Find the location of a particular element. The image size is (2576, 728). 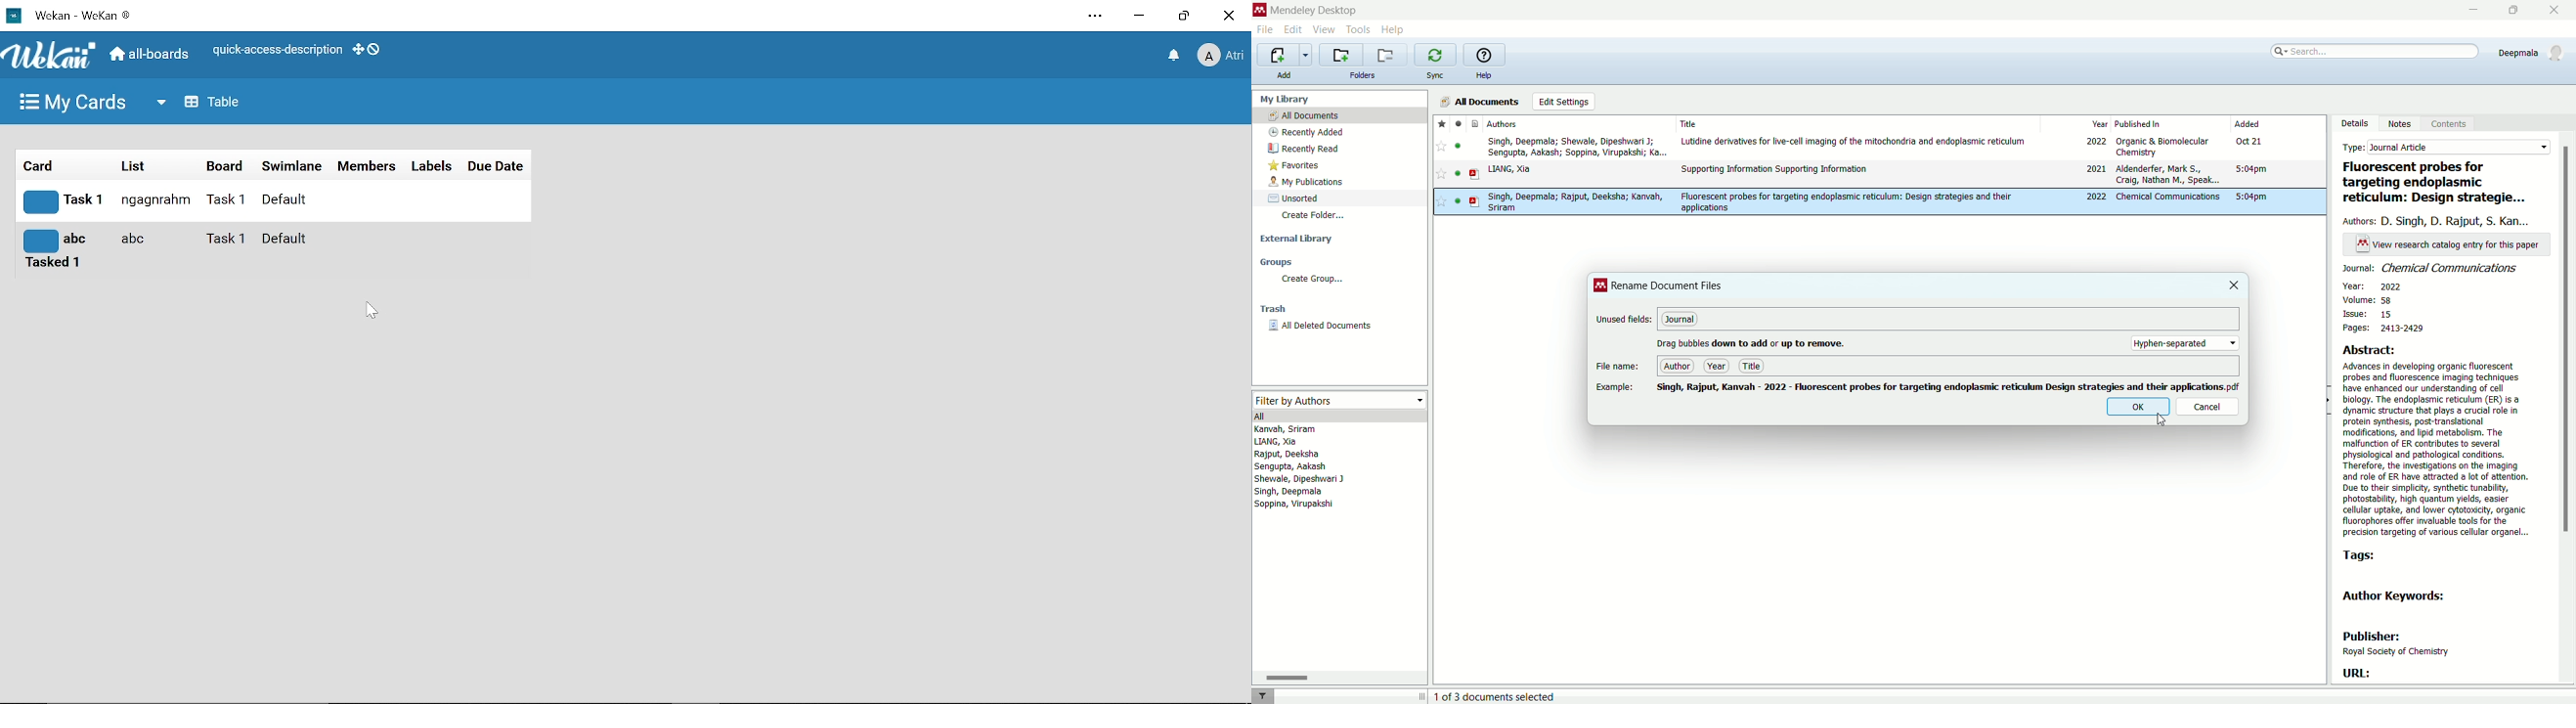

Organic & Biomolecular Chemistry is located at coordinates (2164, 146).